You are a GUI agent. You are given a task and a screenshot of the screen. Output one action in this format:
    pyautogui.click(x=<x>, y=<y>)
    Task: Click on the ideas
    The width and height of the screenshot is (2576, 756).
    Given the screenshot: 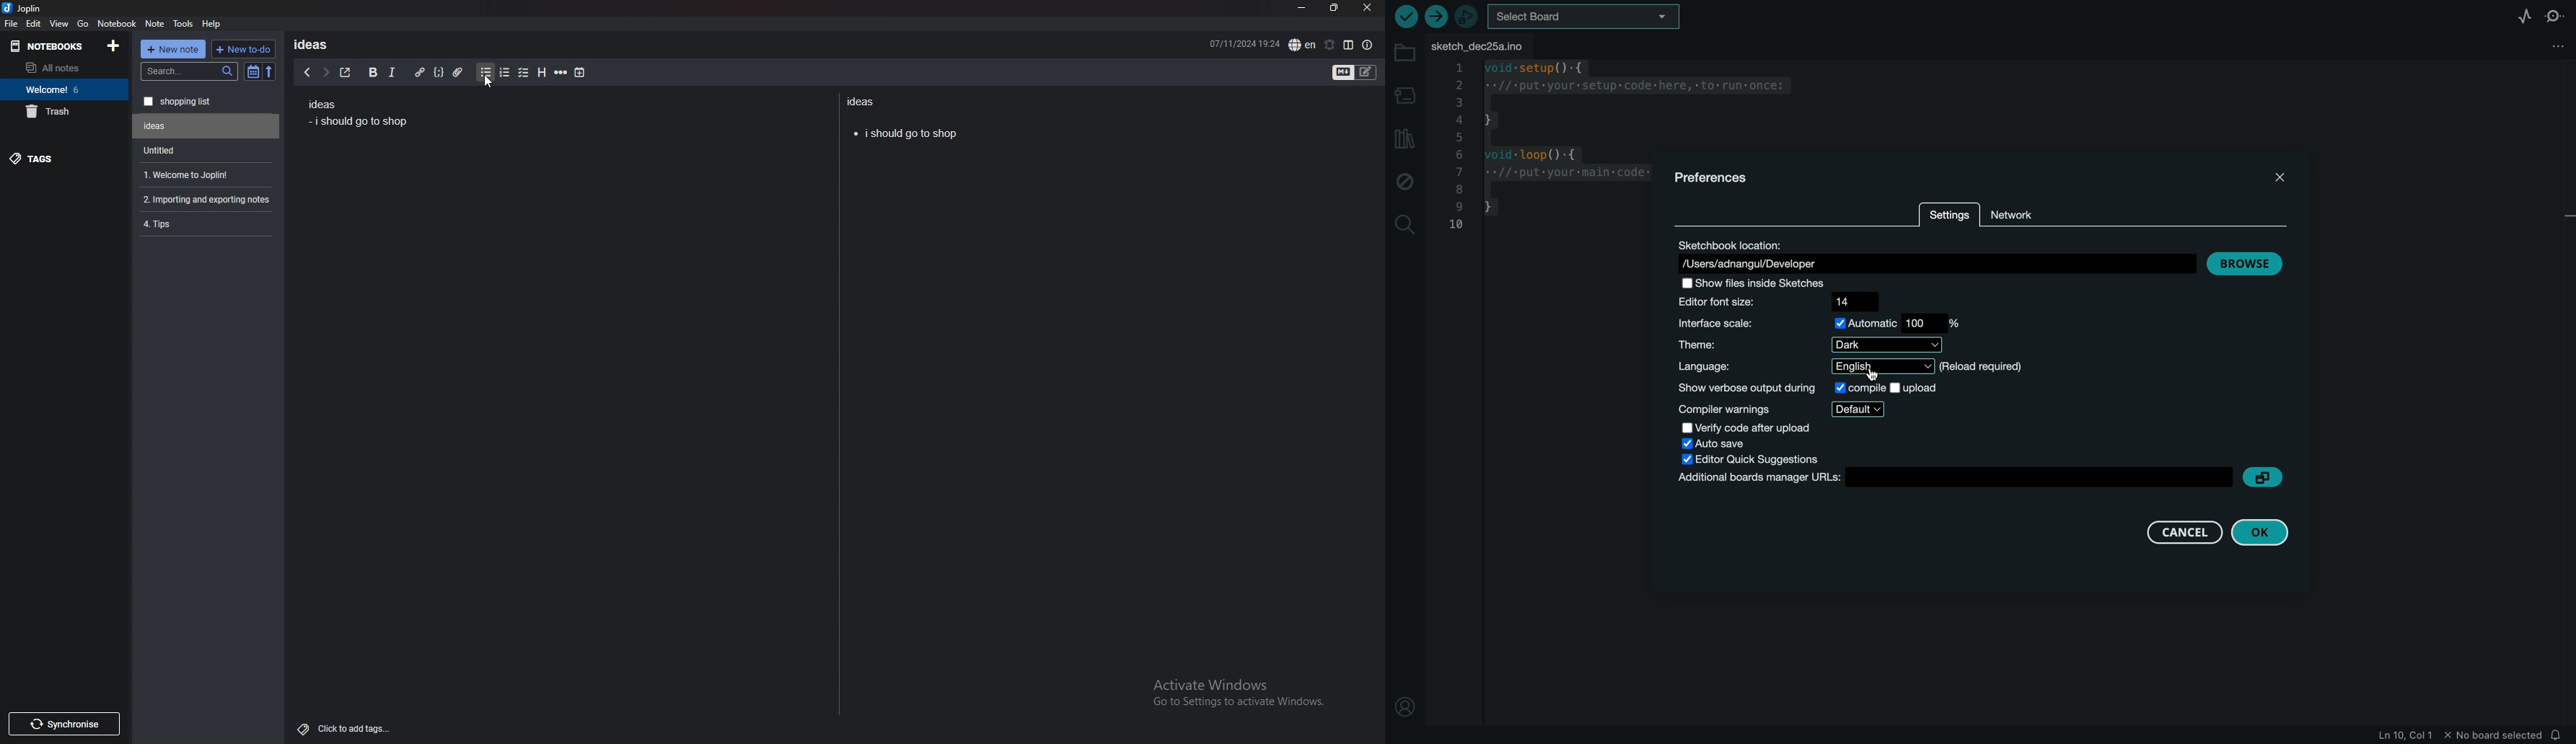 What is the action you would take?
    pyautogui.click(x=321, y=105)
    